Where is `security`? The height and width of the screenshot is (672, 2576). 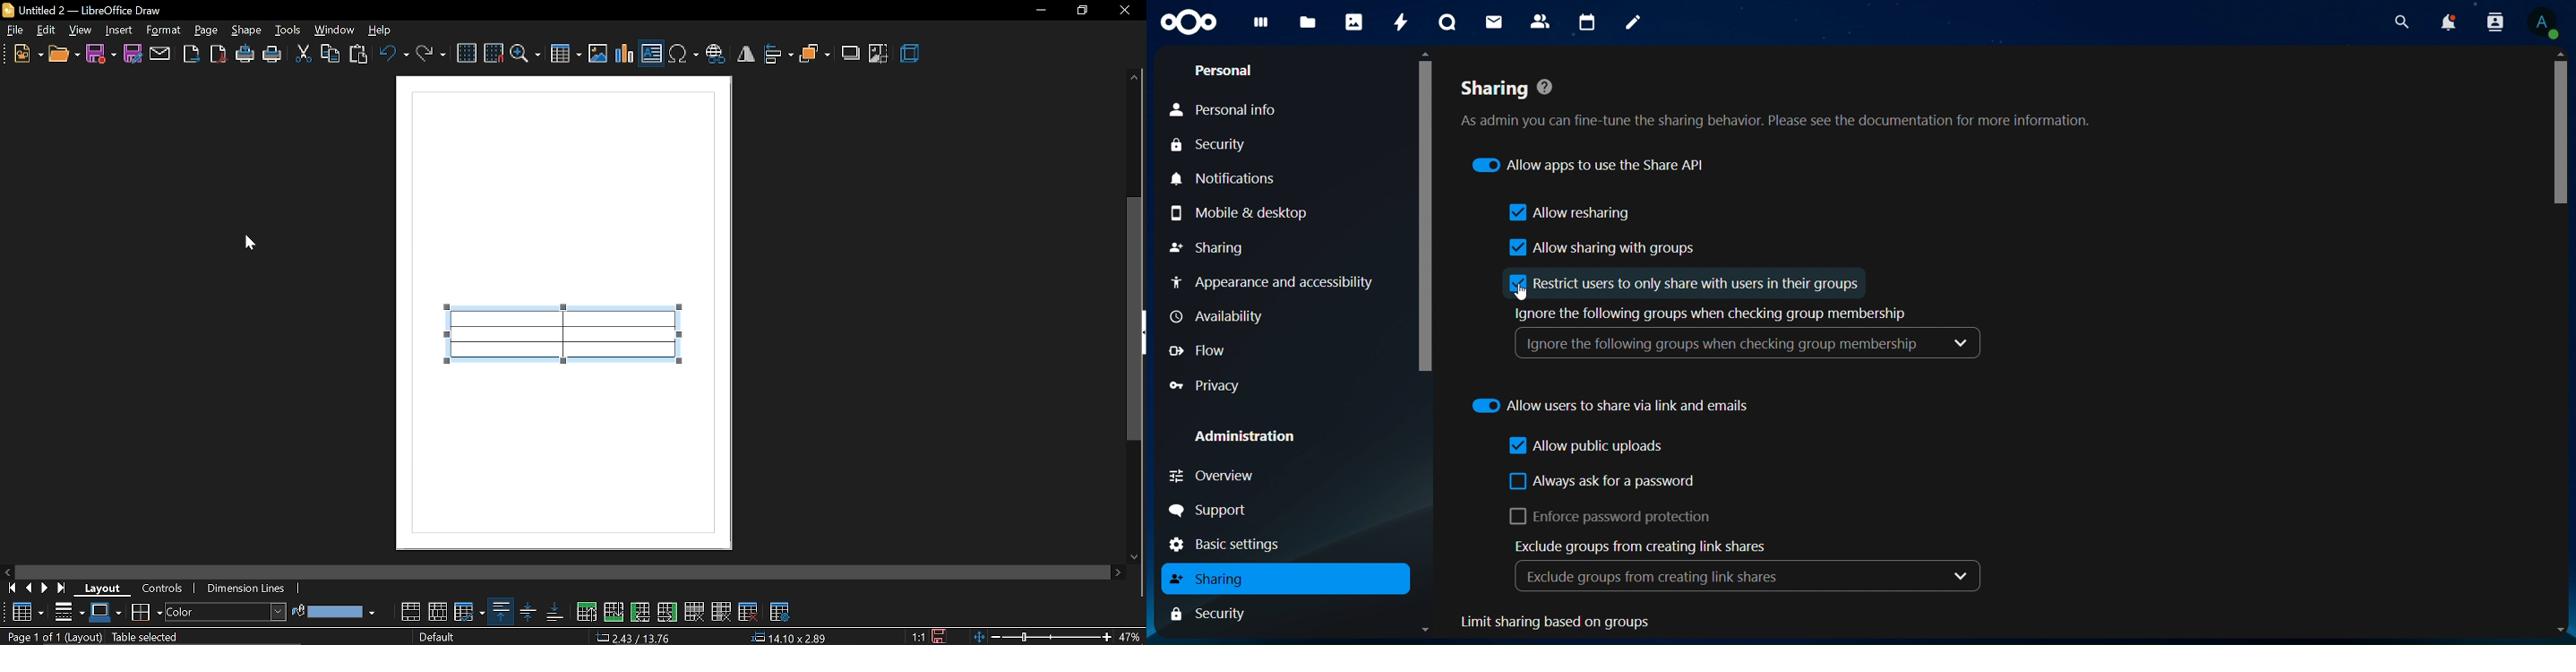 security is located at coordinates (1222, 145).